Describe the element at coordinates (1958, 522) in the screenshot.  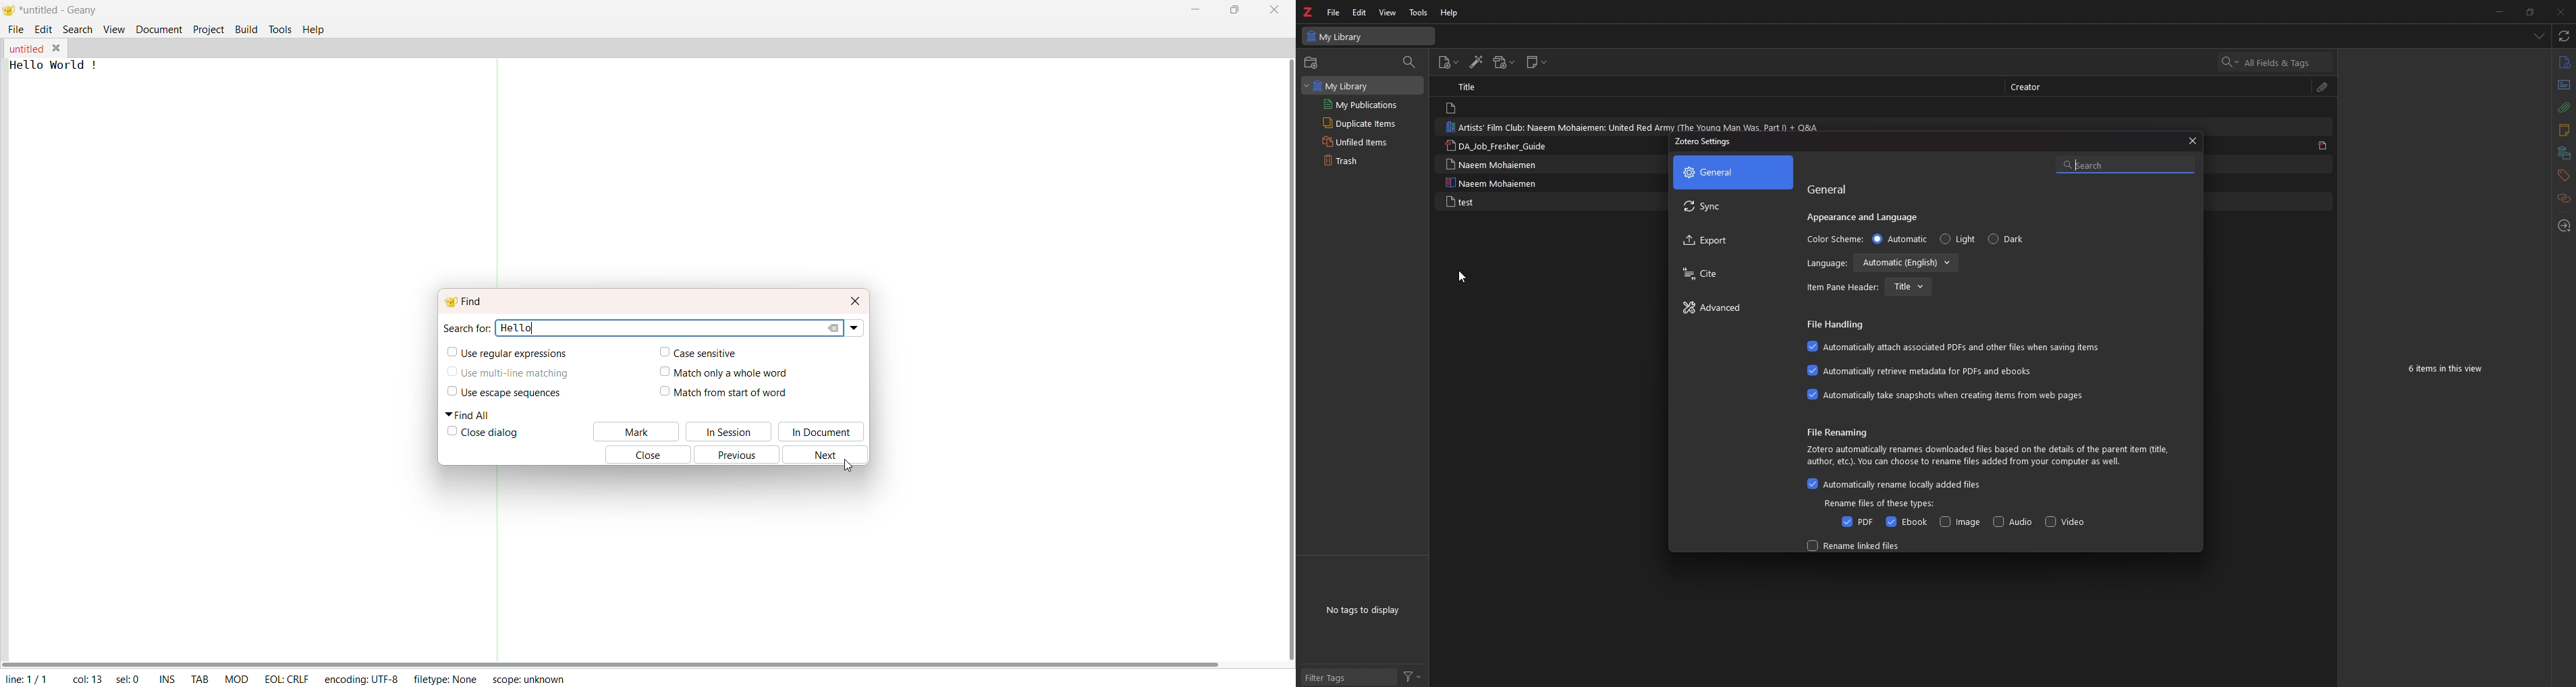
I see `image` at that location.